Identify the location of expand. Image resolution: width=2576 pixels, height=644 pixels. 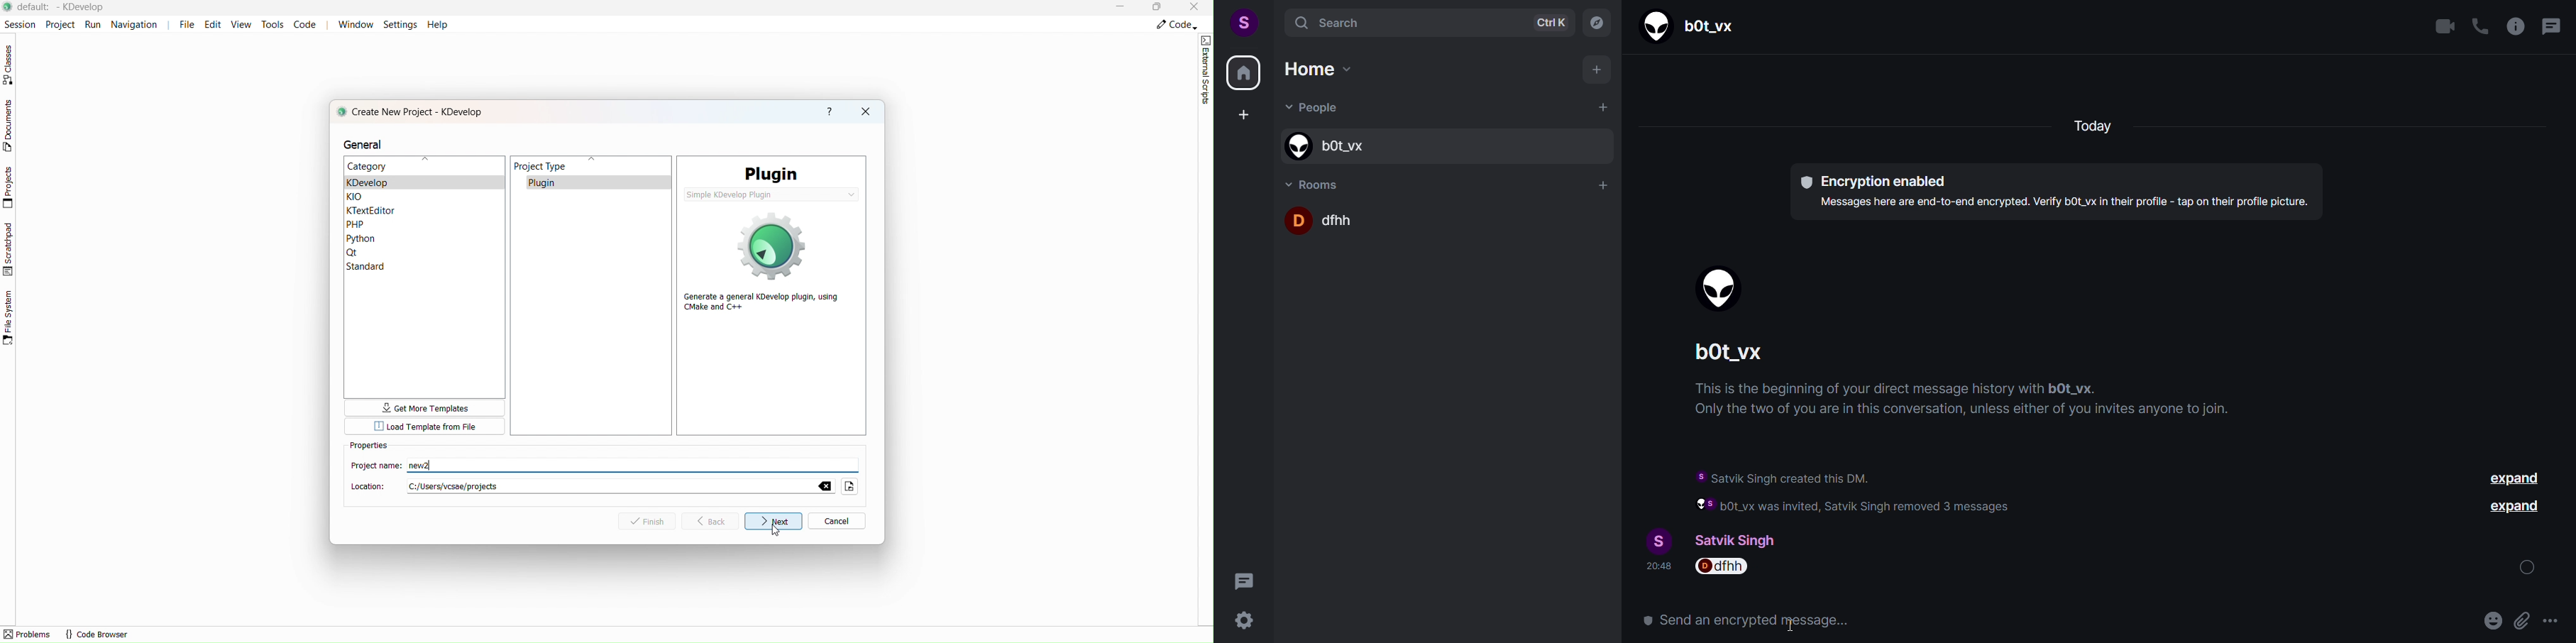
(2515, 510).